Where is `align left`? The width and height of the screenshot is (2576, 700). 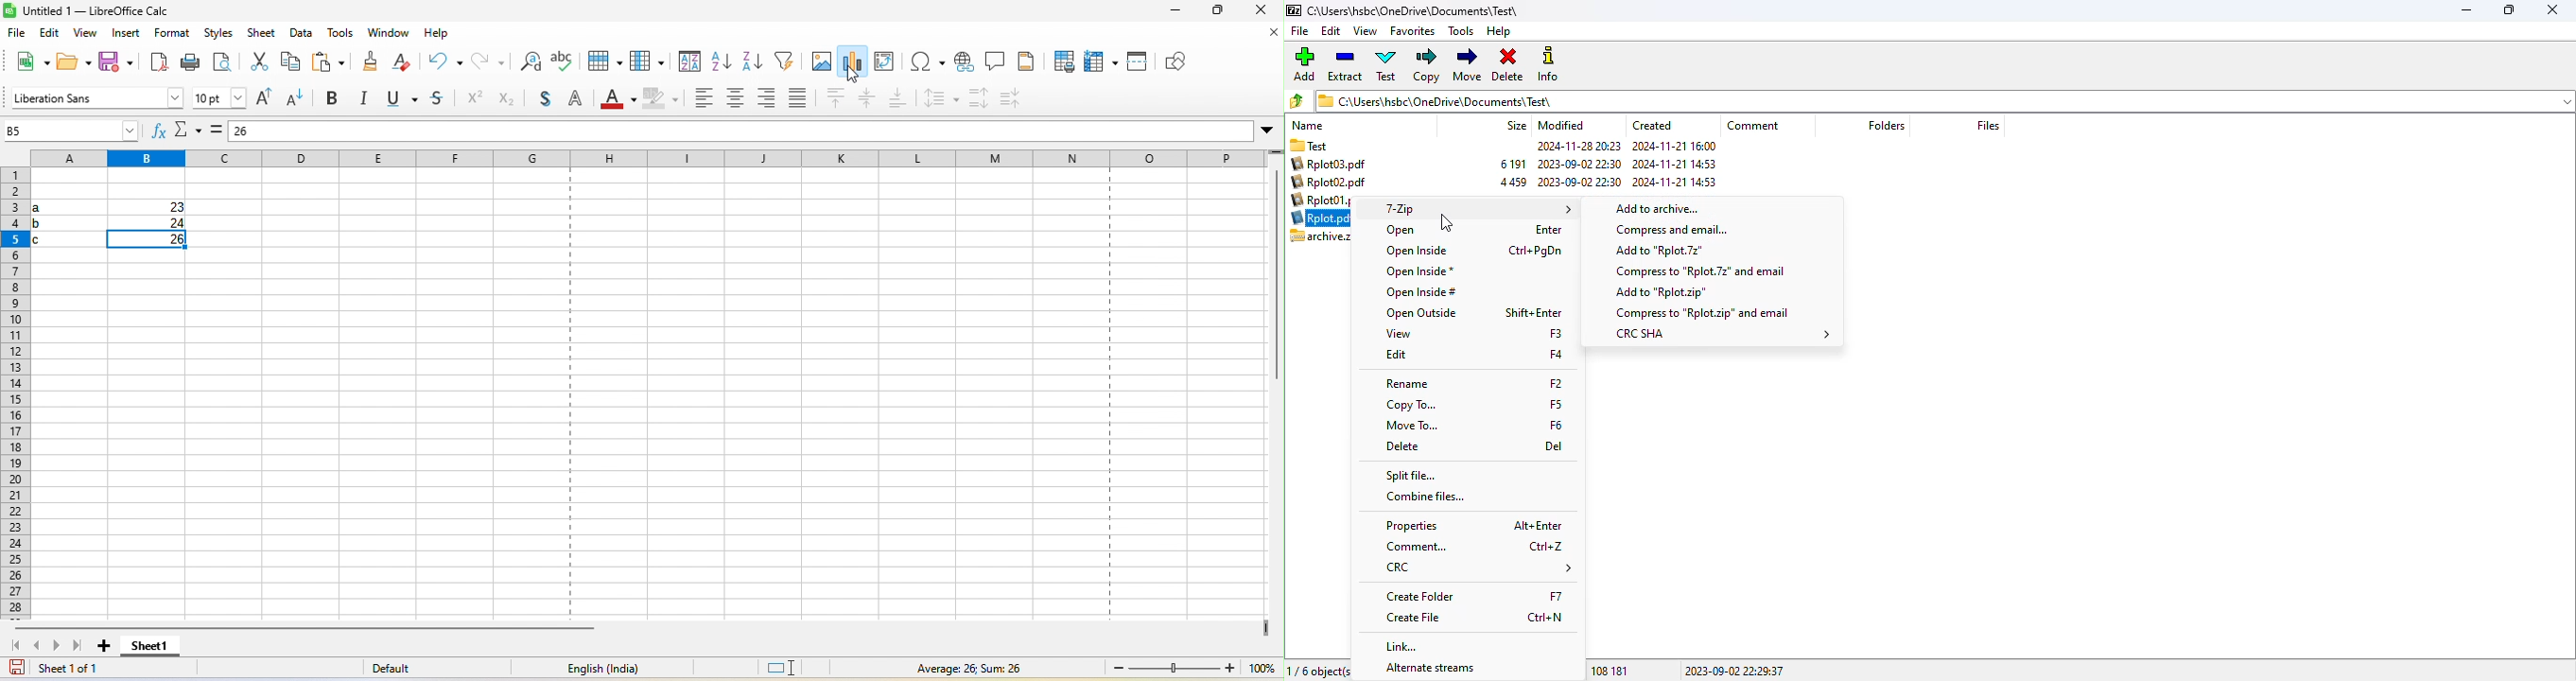 align left is located at coordinates (702, 96).